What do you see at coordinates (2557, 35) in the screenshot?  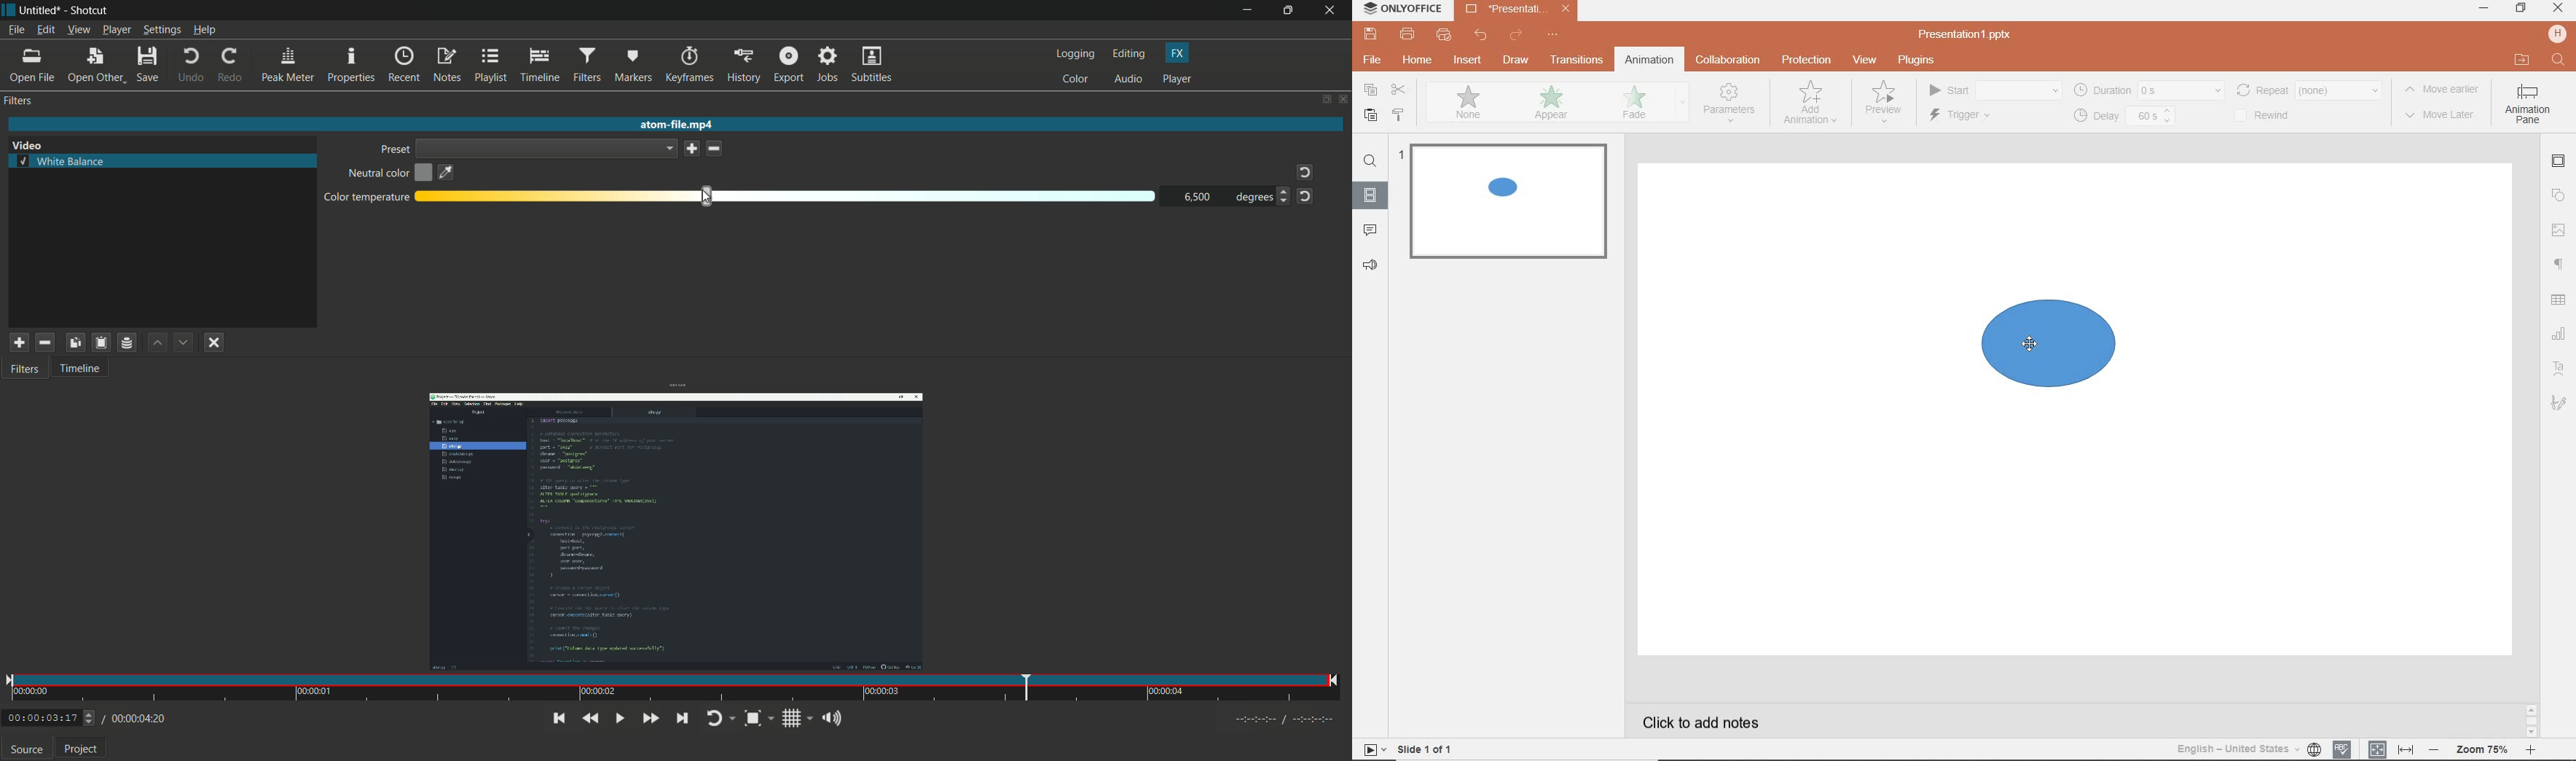 I see `HP` at bounding box center [2557, 35].